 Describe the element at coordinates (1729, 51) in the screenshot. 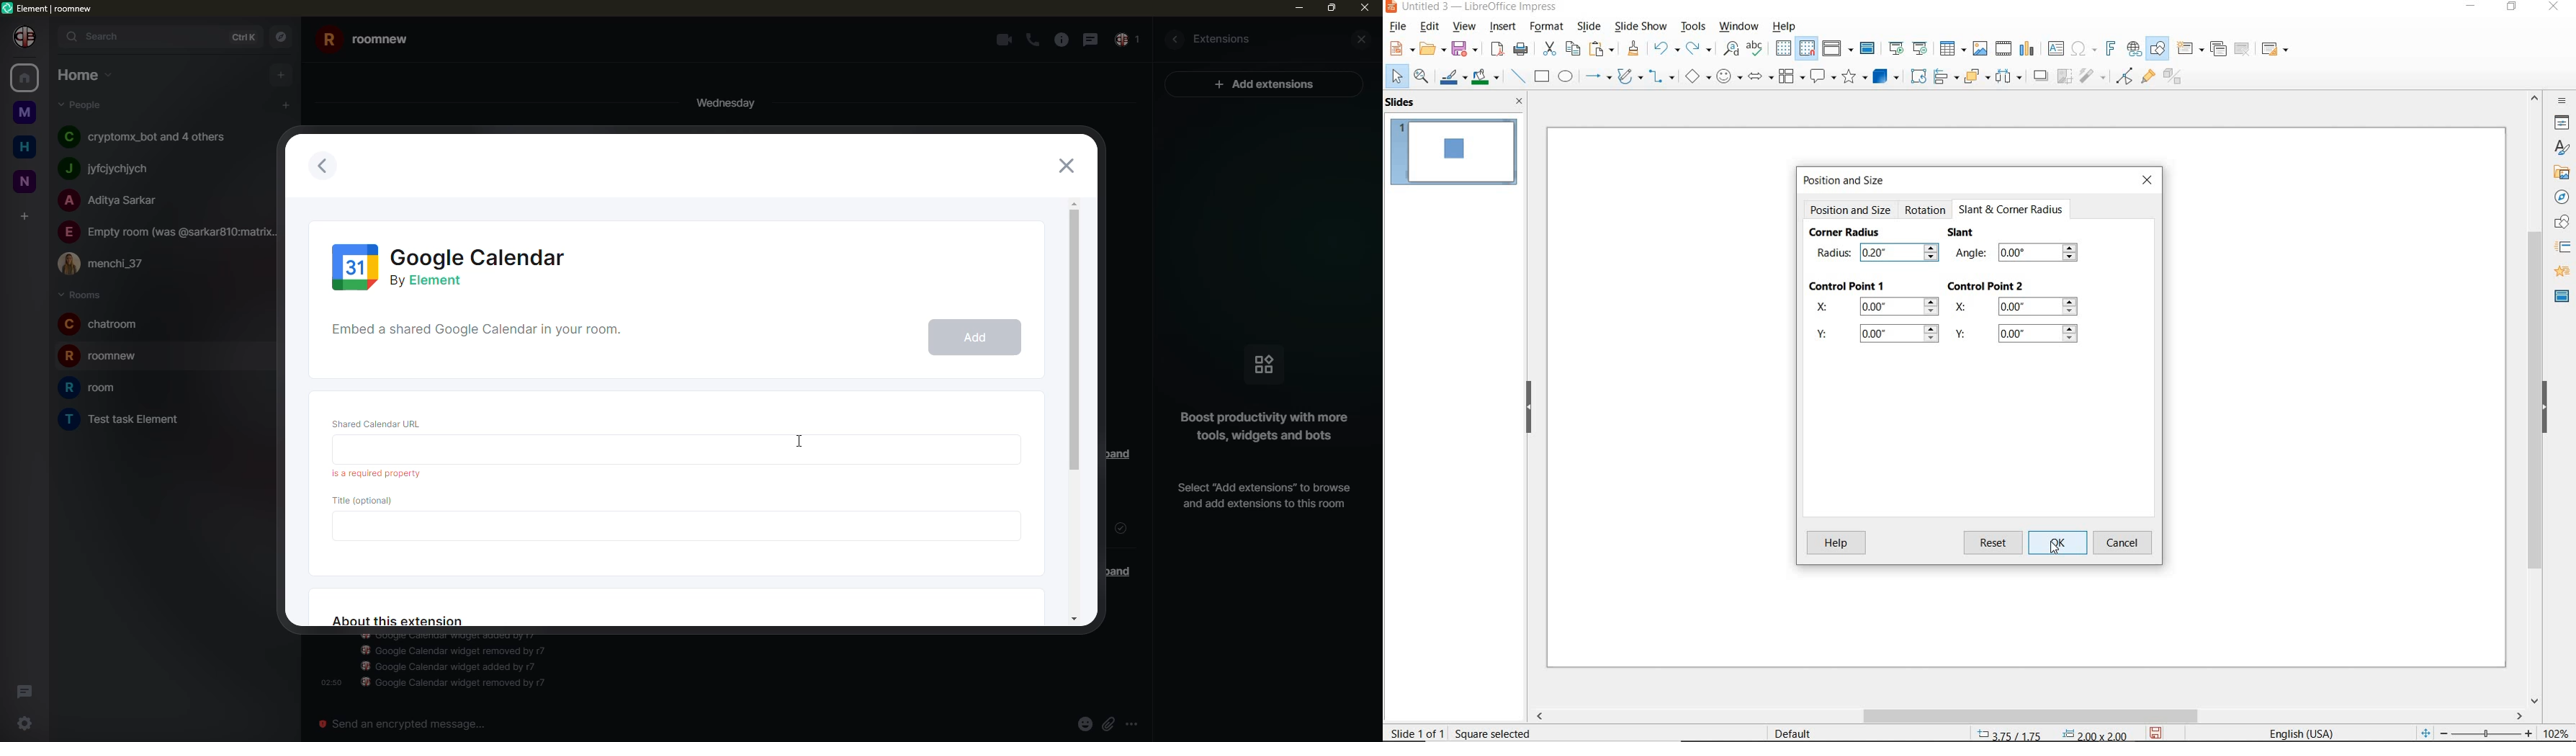

I see `find and replace` at that location.